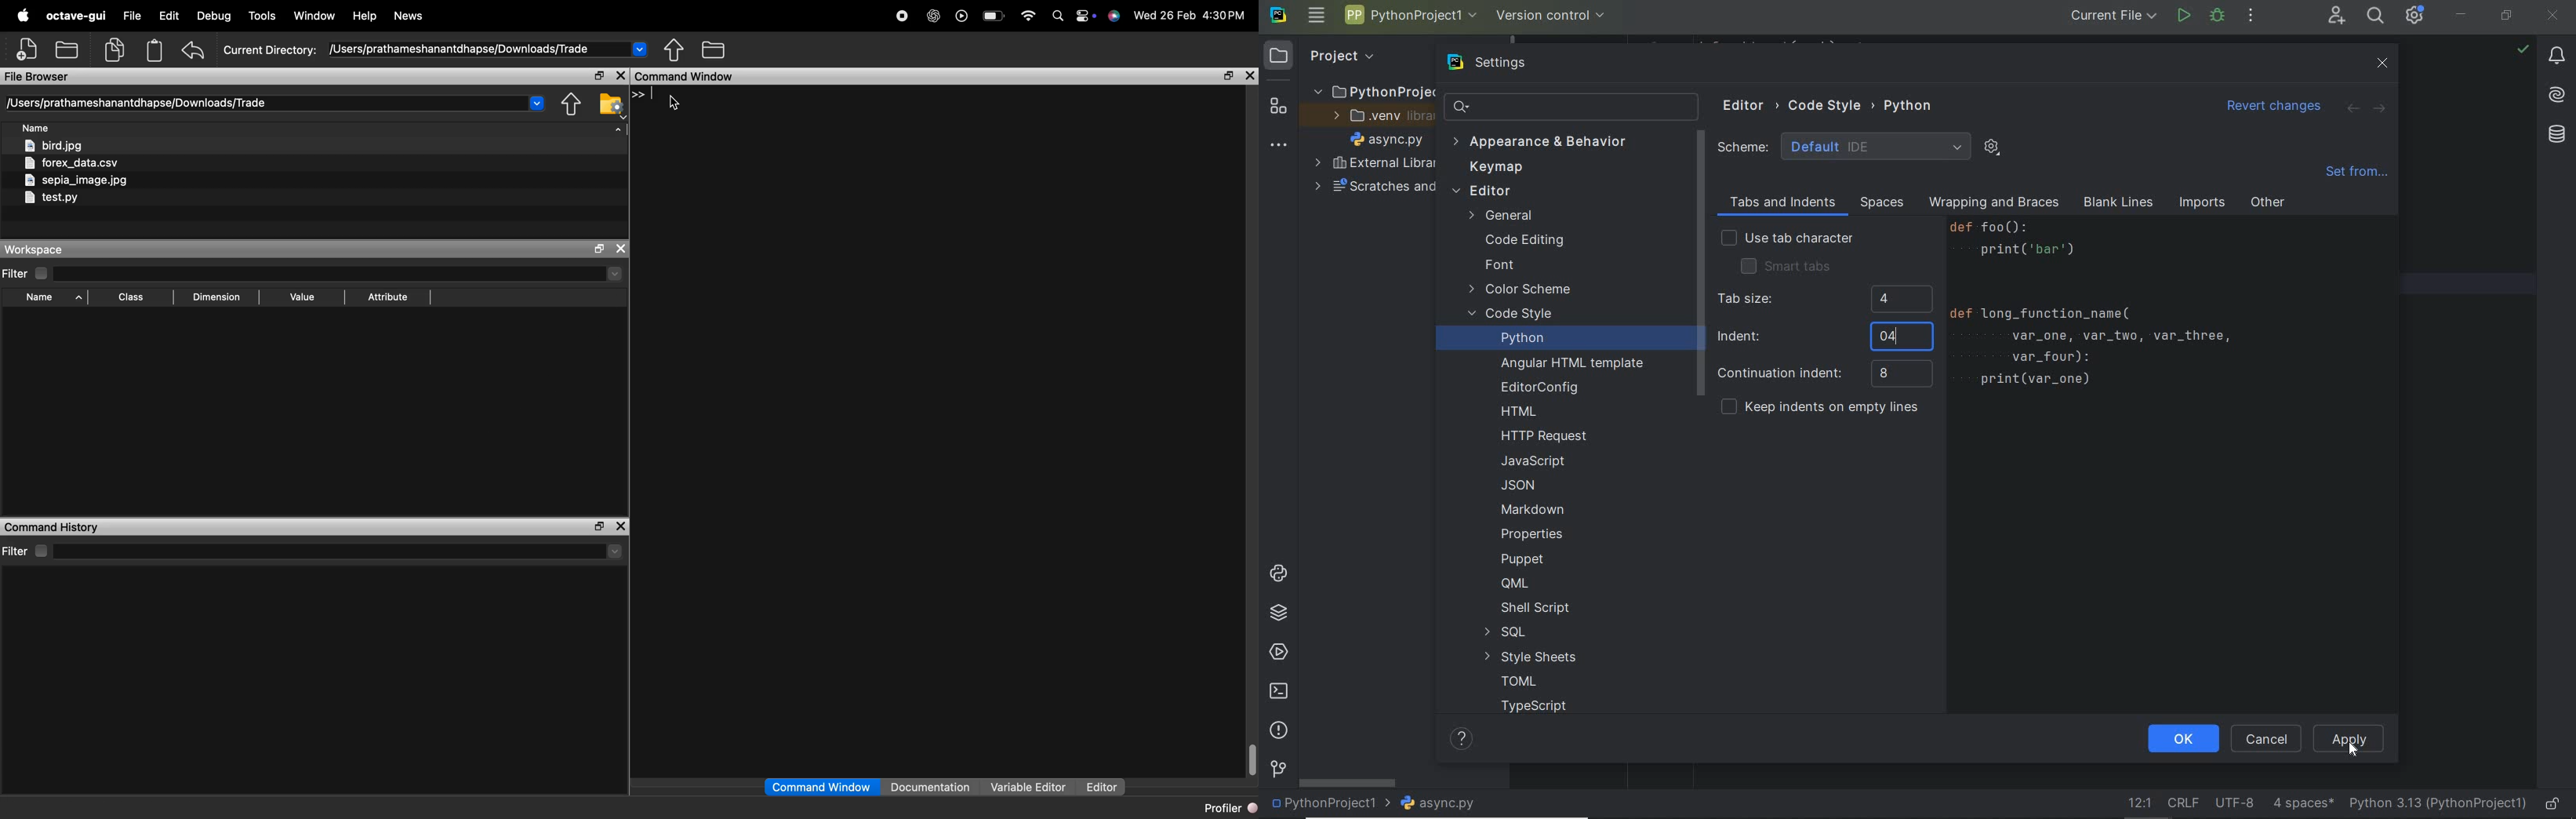 Image resolution: width=2576 pixels, height=840 pixels. Describe the element at coordinates (66, 48) in the screenshot. I see `add folder` at that location.